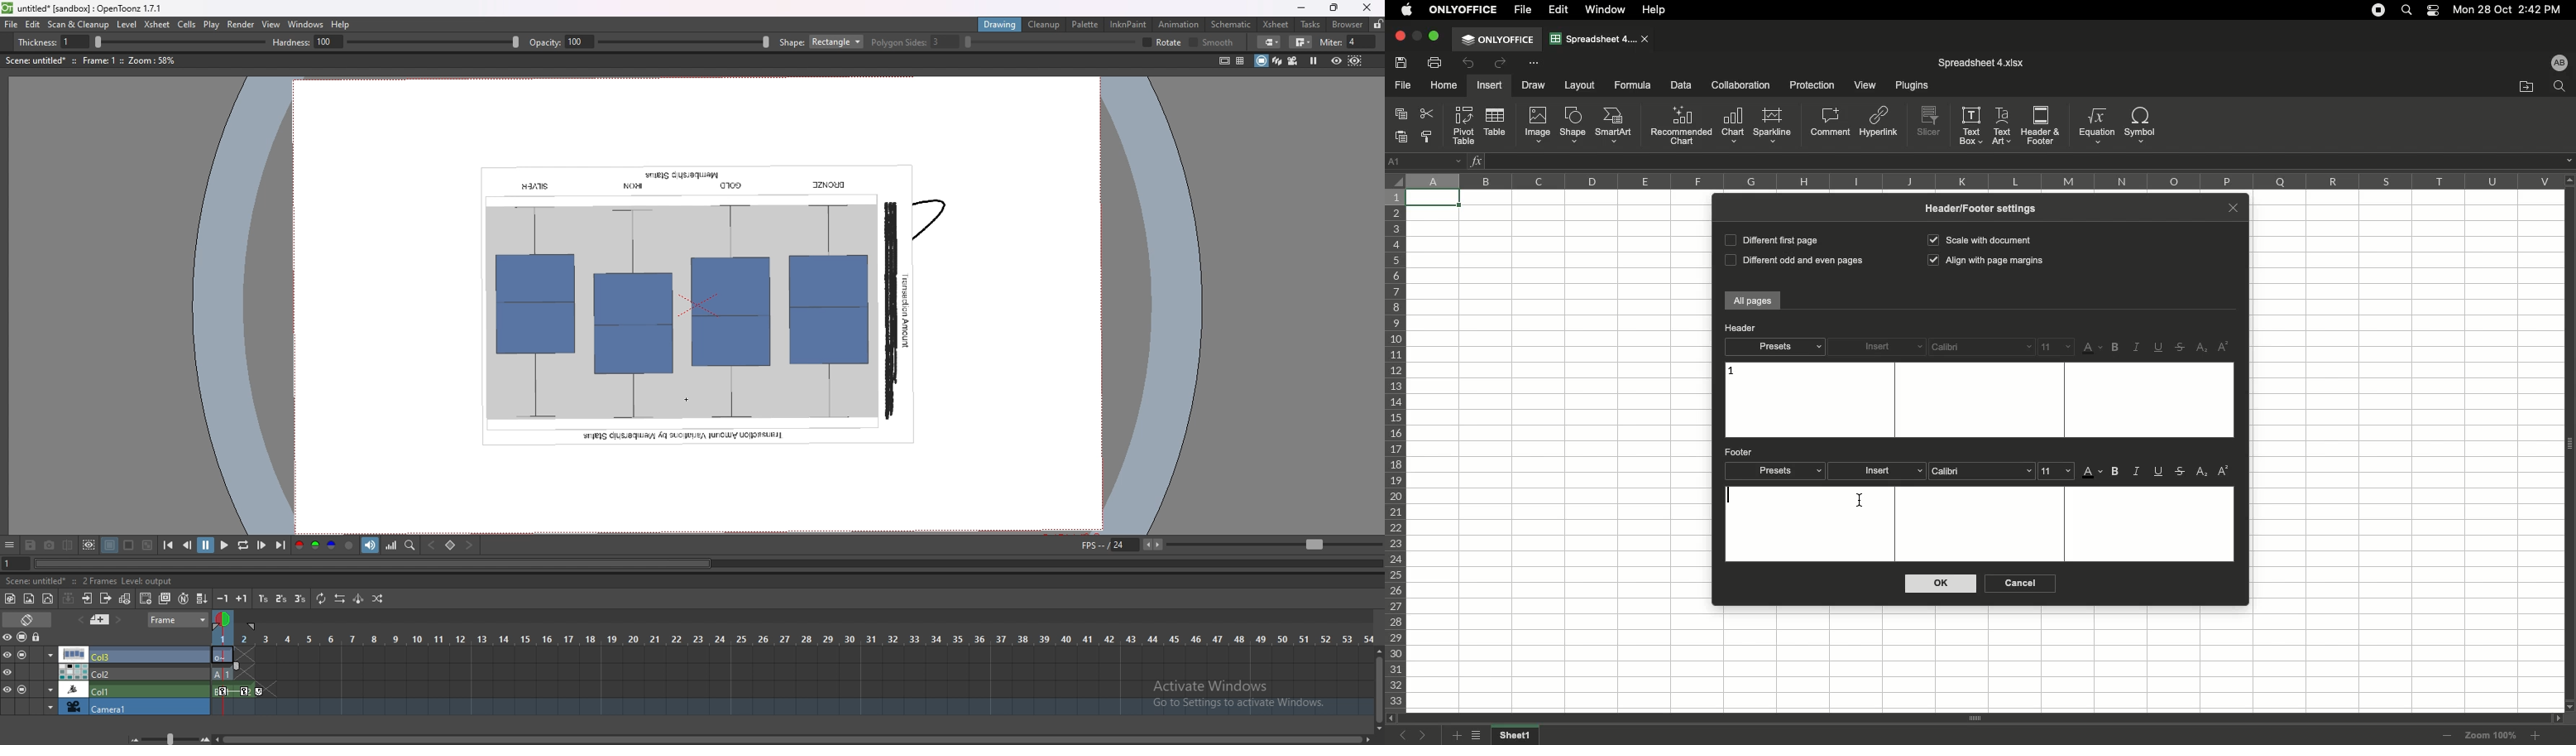 The width and height of the screenshot is (2576, 756). I want to click on Table, so click(1493, 123).